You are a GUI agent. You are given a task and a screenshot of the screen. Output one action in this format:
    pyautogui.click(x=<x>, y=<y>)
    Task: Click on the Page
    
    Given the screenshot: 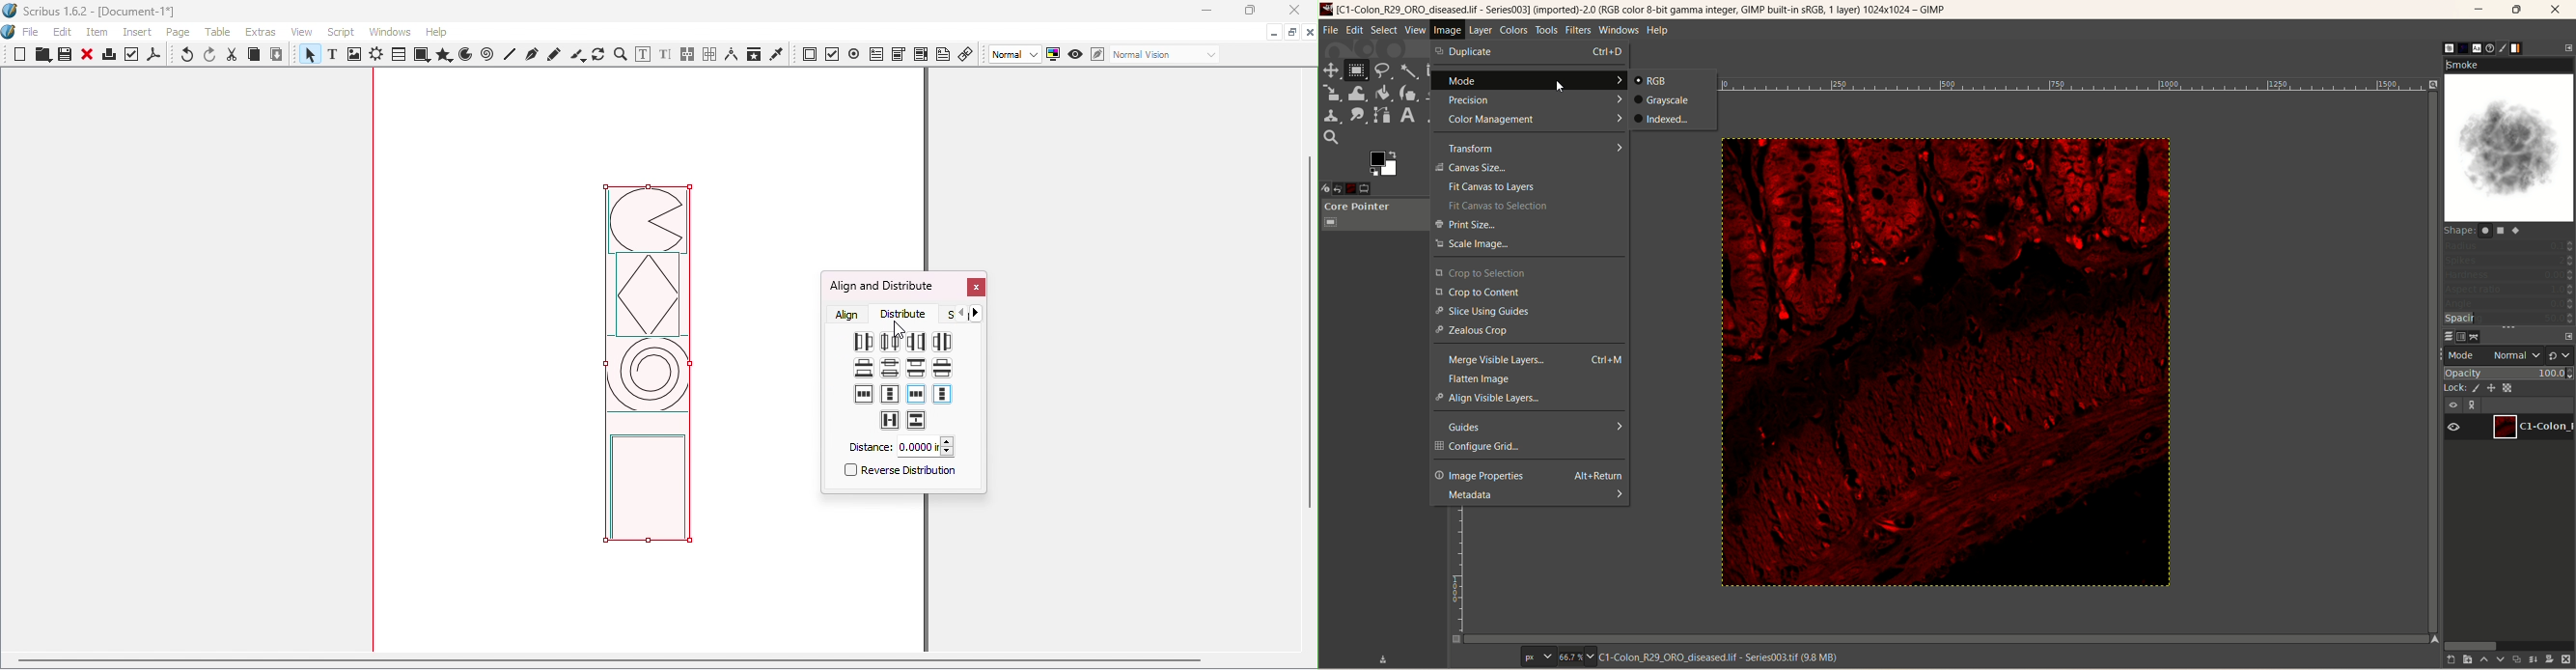 What is the action you would take?
    pyautogui.click(x=181, y=34)
    